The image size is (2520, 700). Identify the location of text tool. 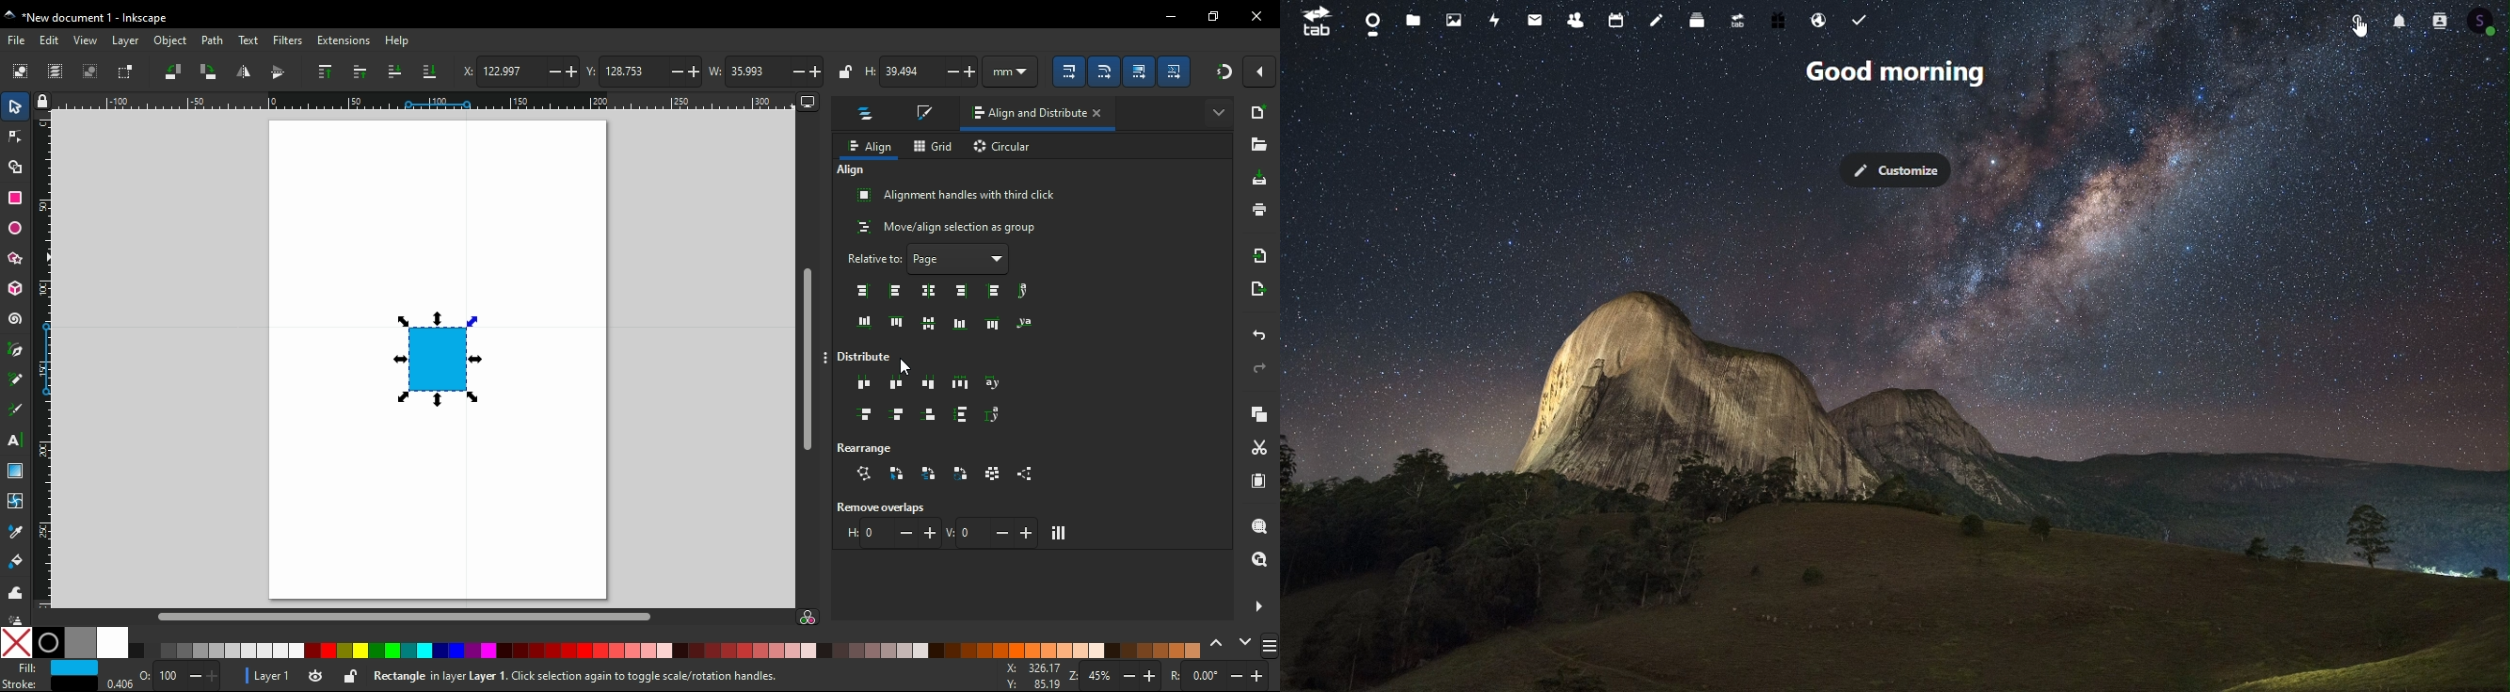
(18, 440).